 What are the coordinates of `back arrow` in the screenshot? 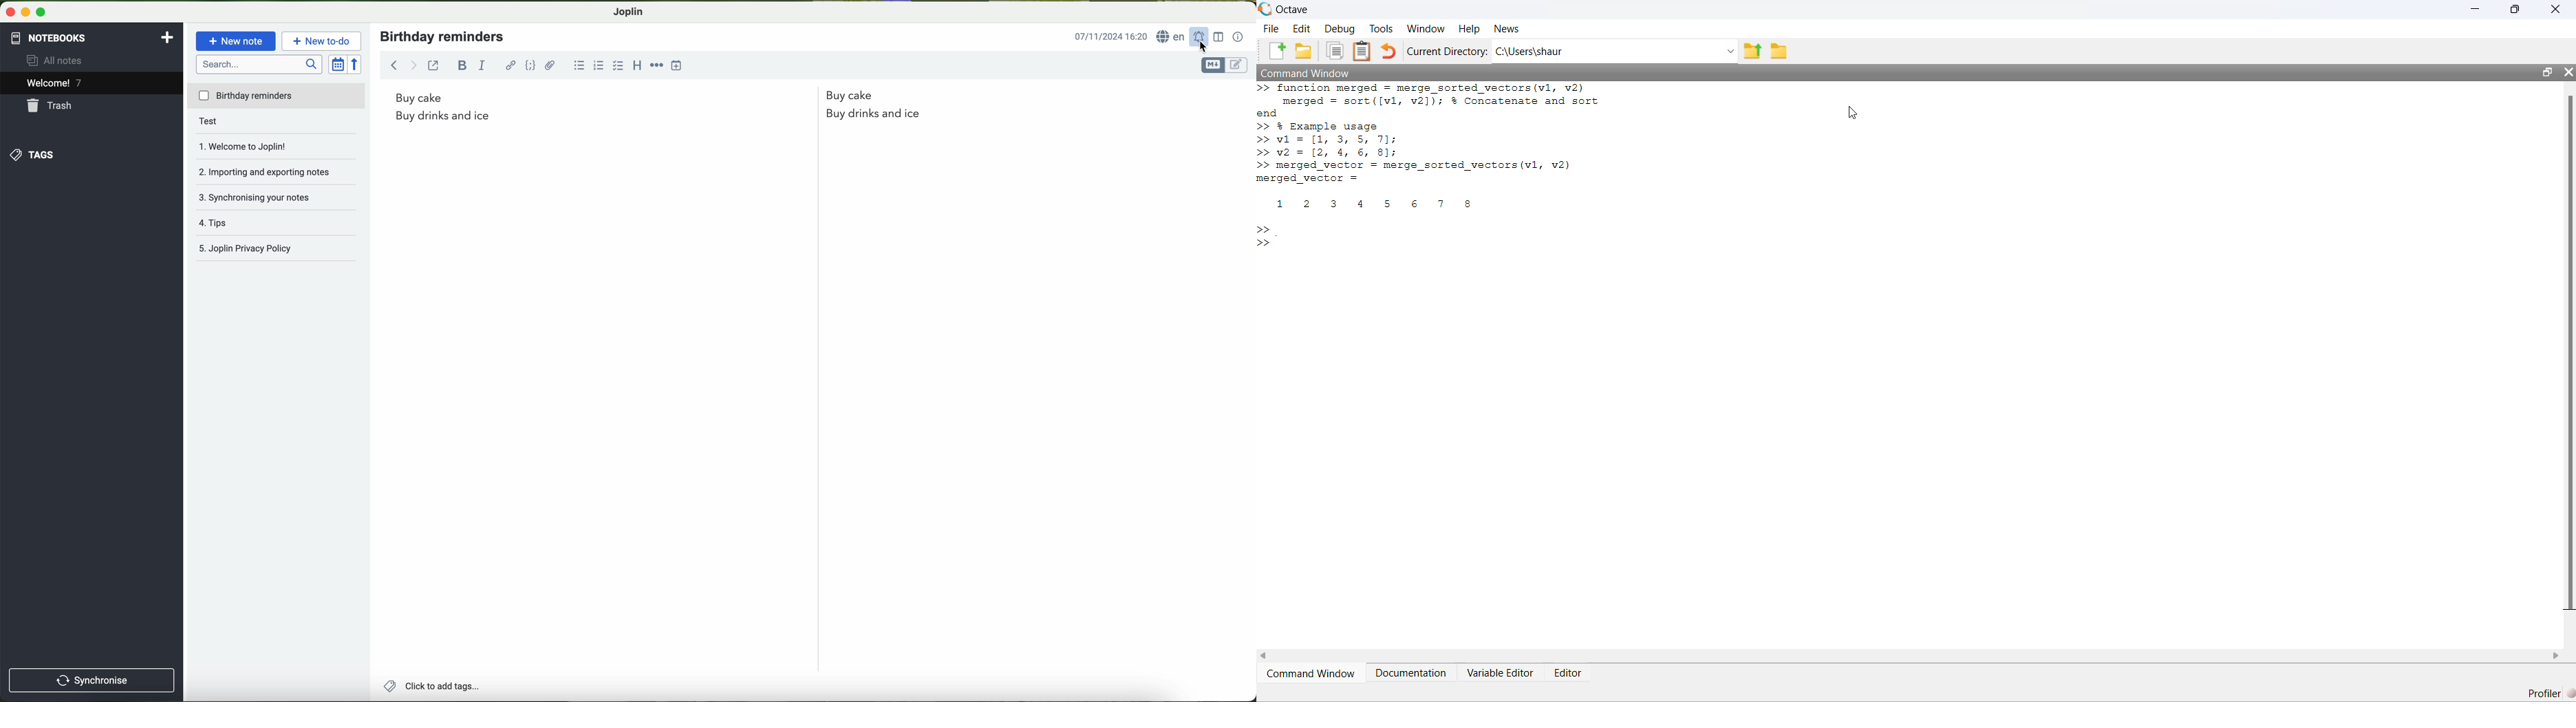 It's located at (403, 64).